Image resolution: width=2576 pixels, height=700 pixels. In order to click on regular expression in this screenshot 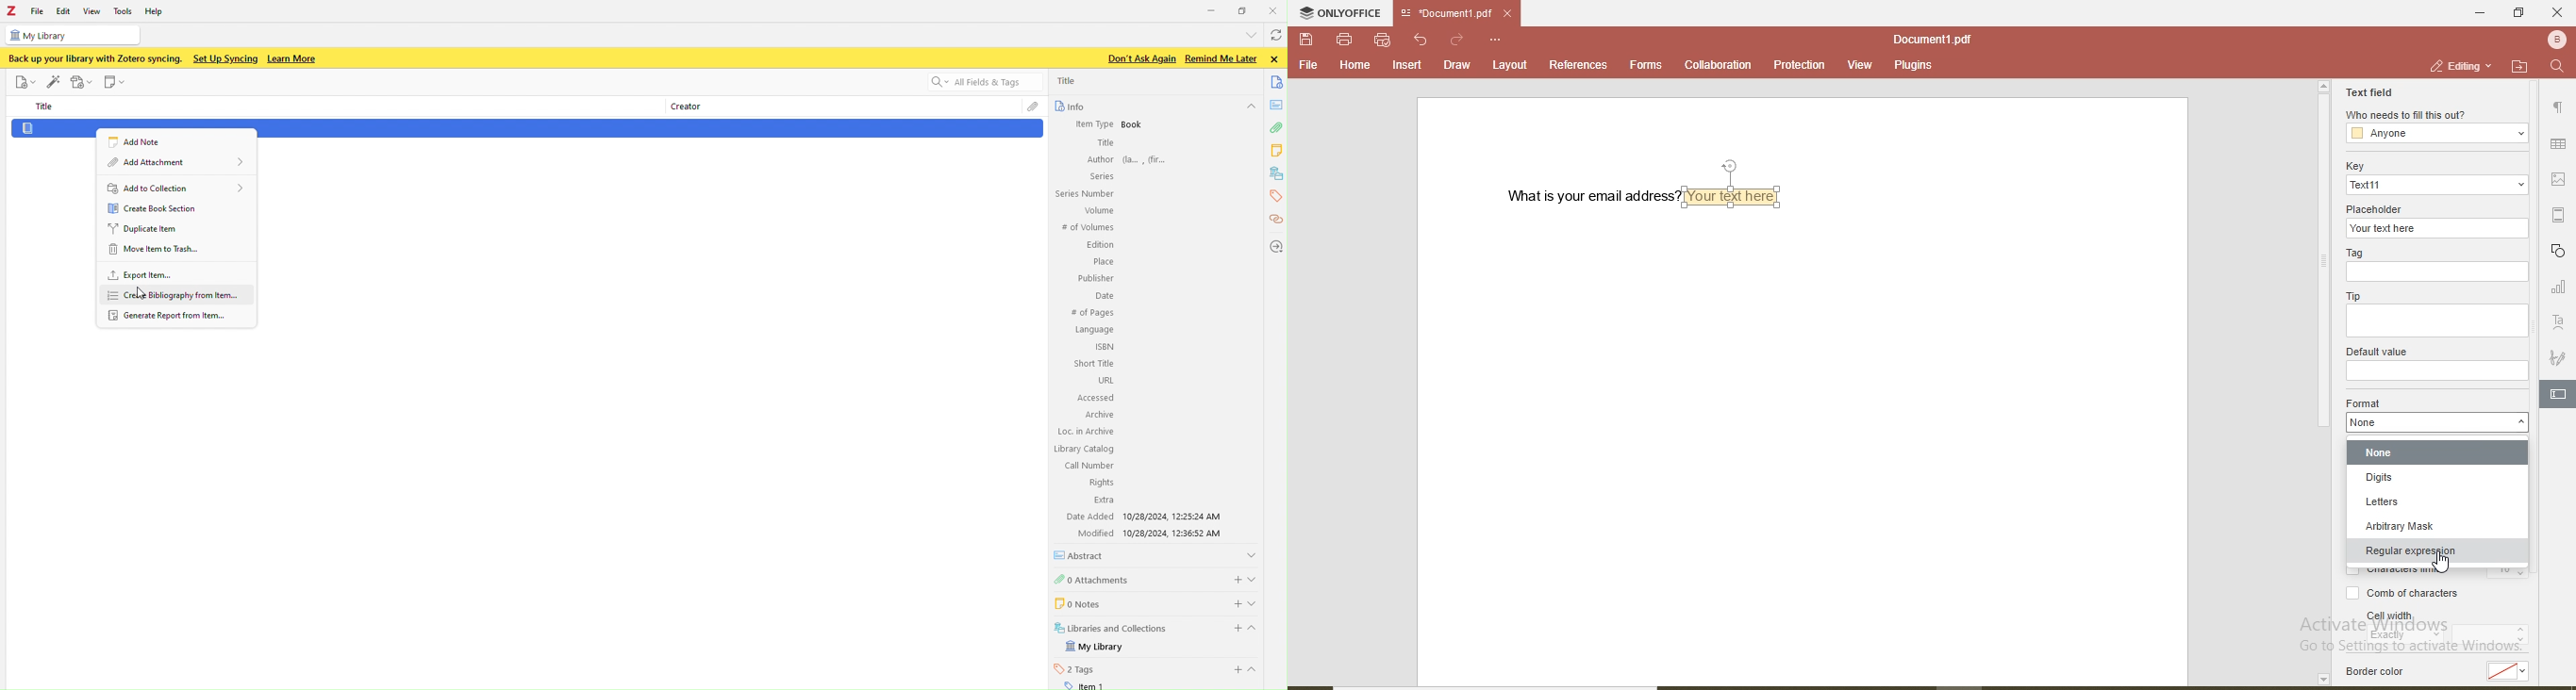, I will do `click(2441, 550)`.